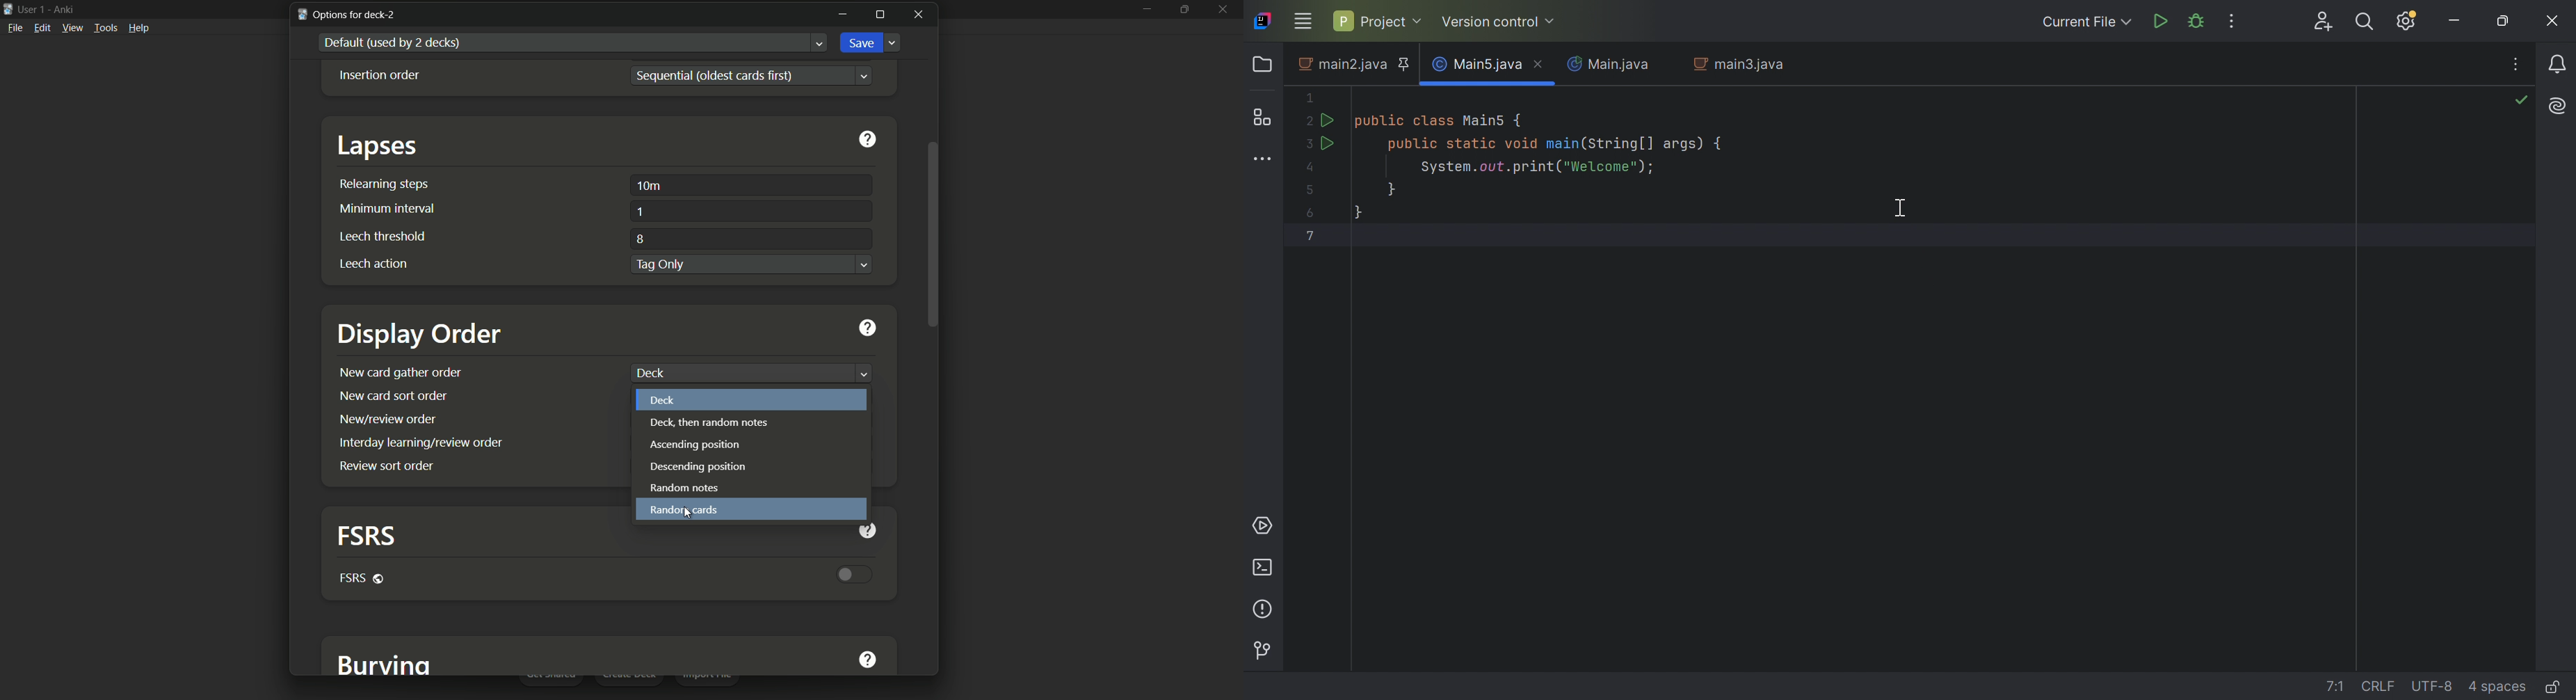 The width and height of the screenshot is (2576, 700). I want to click on lapses, so click(379, 146).